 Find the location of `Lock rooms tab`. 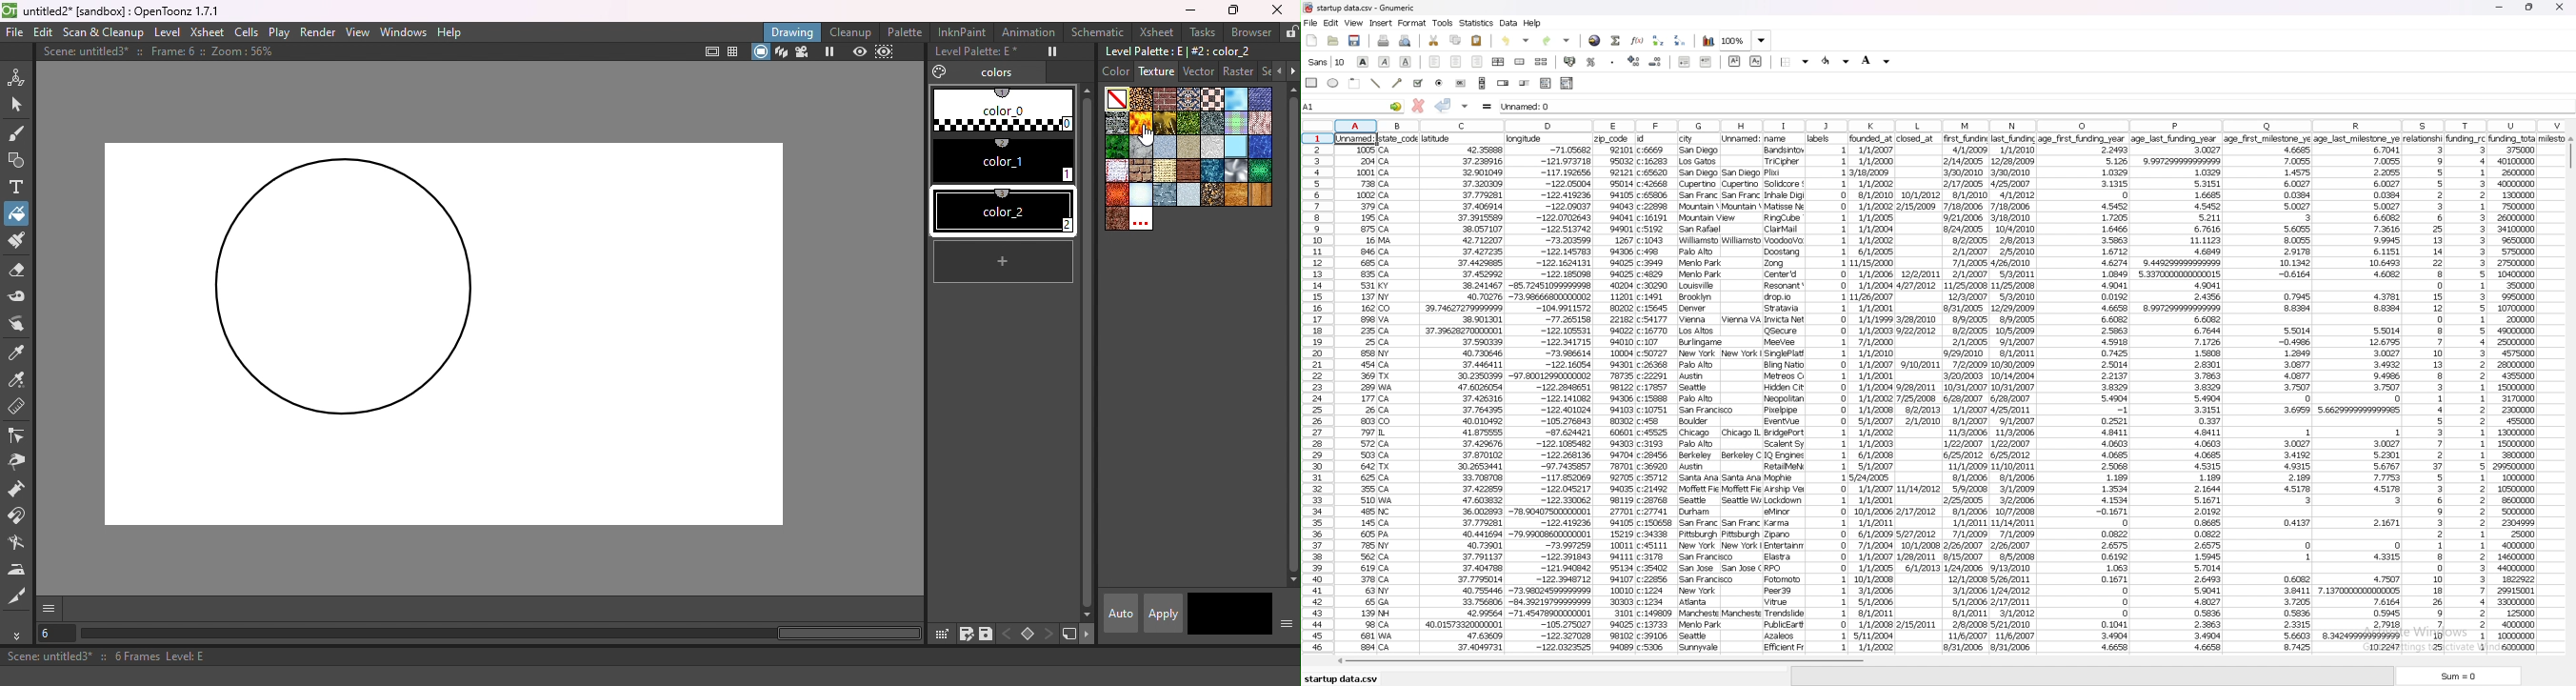

Lock rooms tab is located at coordinates (1290, 31).